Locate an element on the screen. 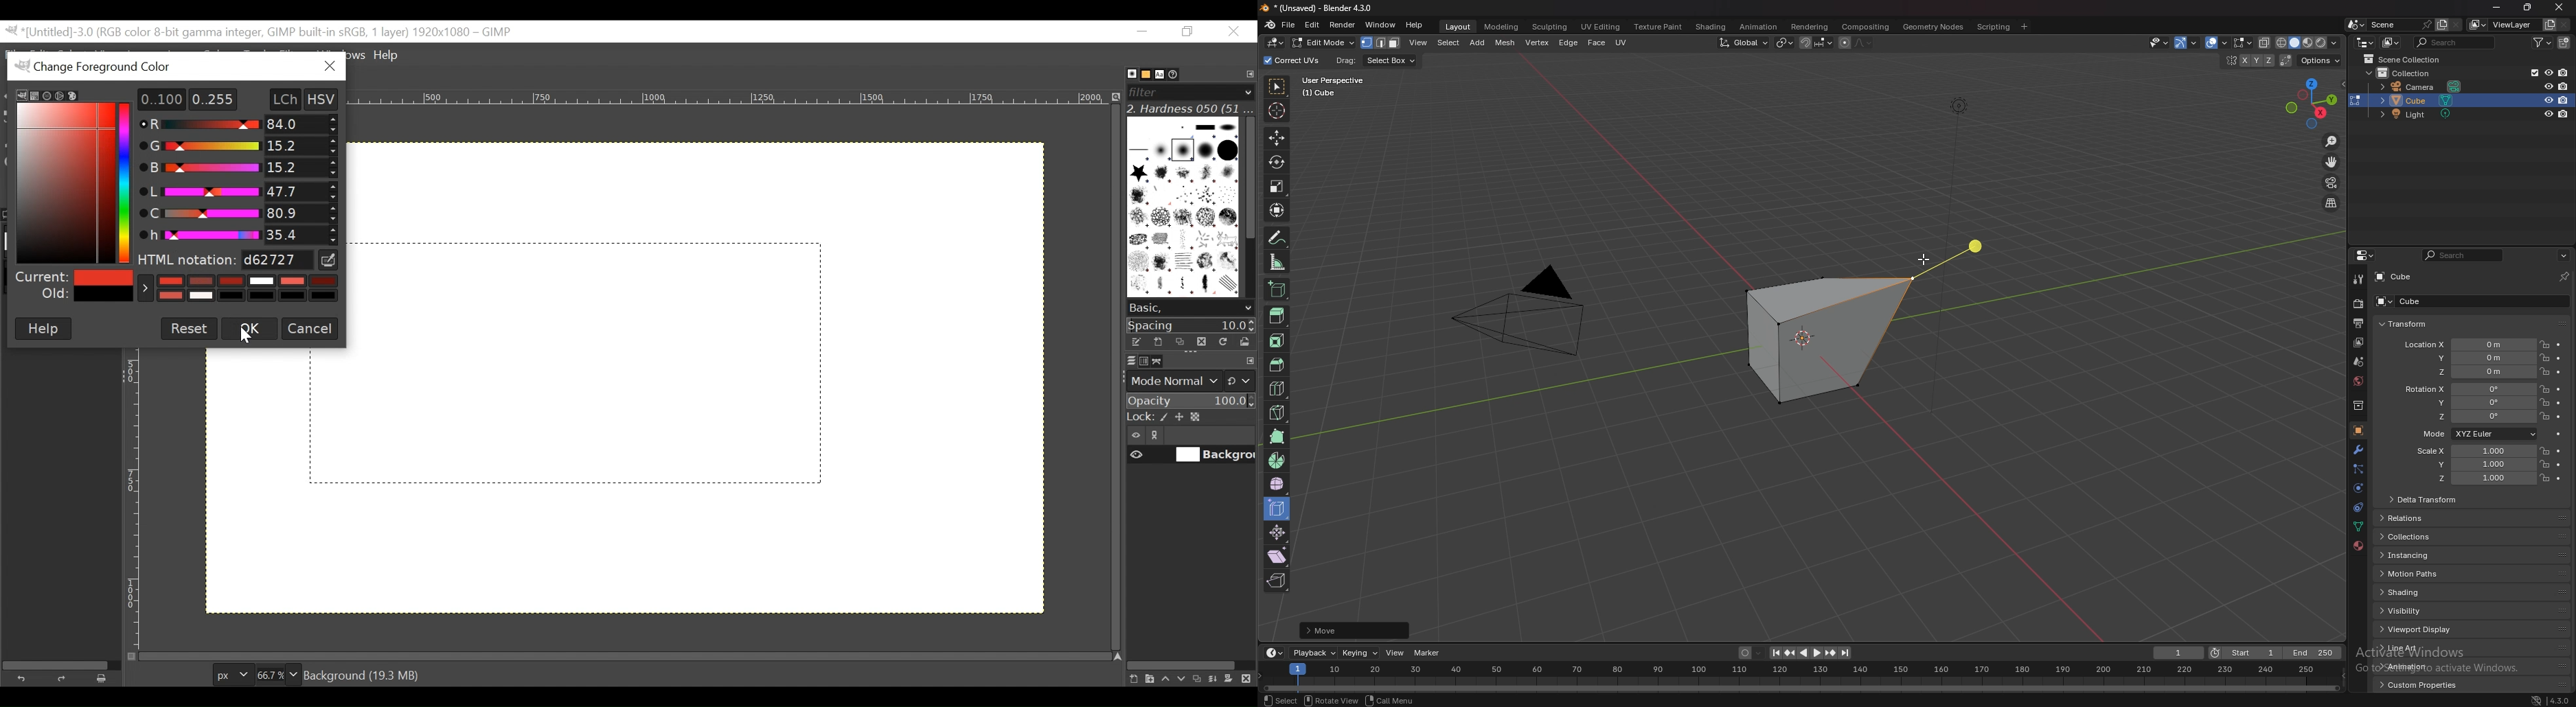 The height and width of the screenshot is (728, 2576). spin is located at coordinates (1277, 461).